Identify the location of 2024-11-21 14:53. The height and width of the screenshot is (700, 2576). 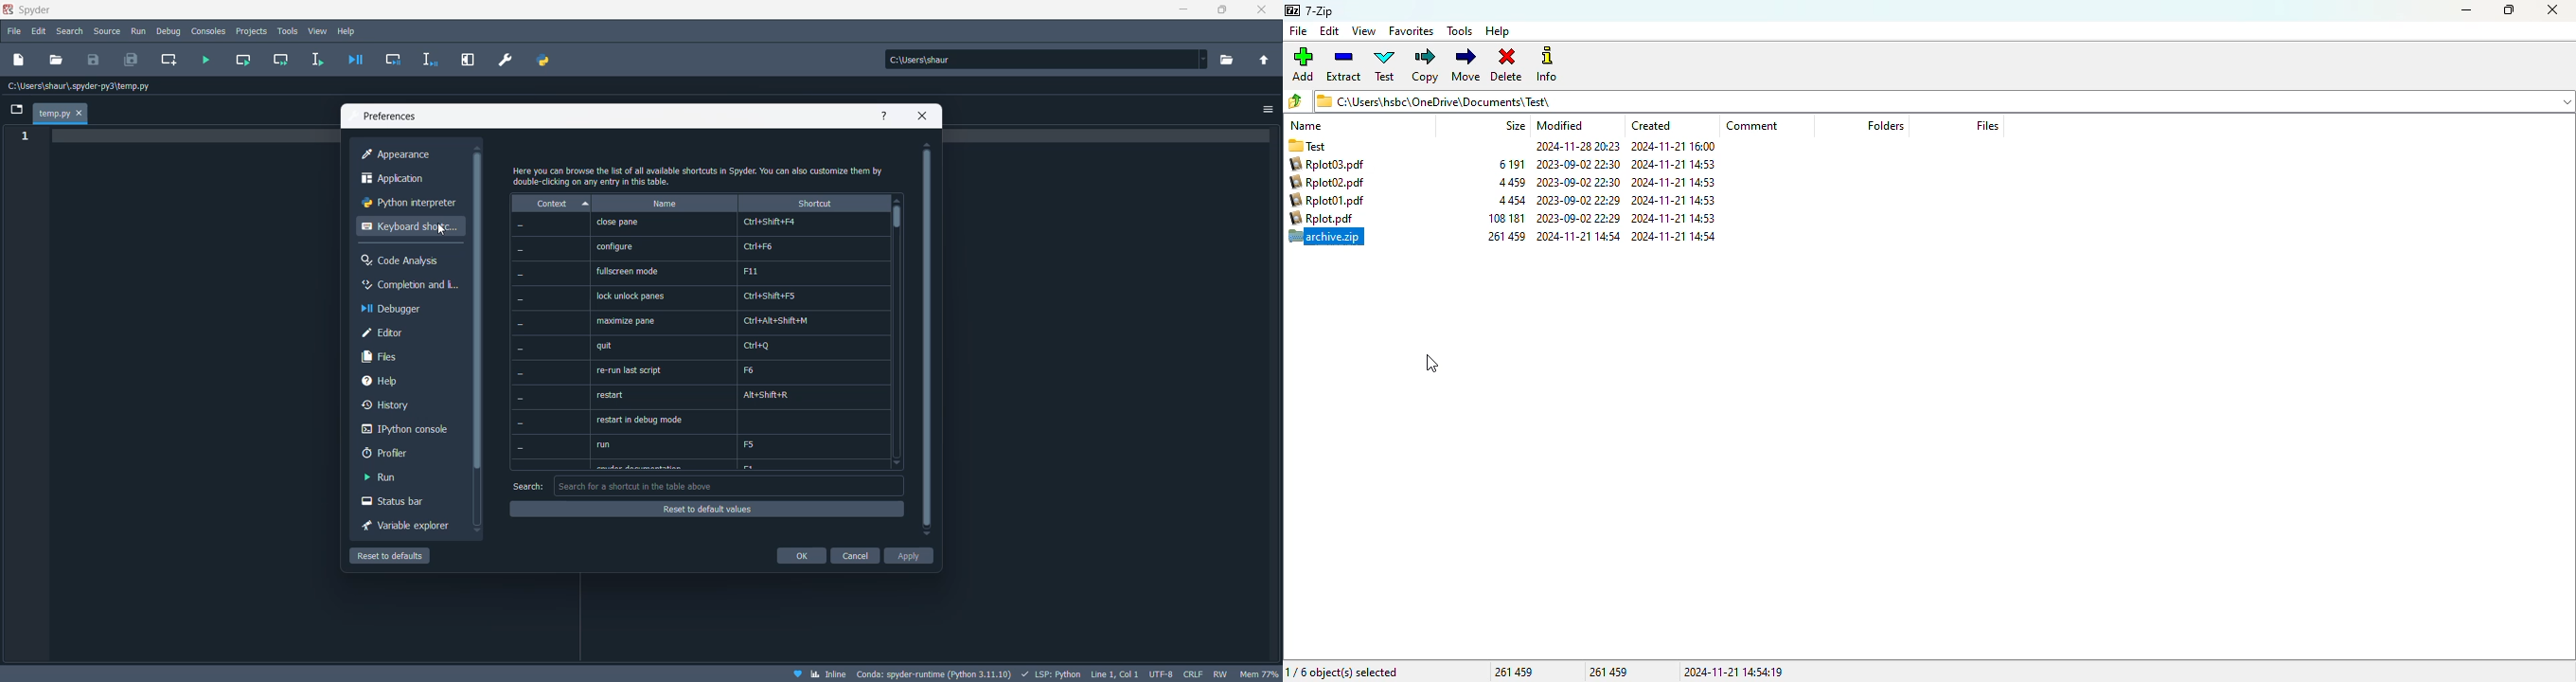
(1682, 182).